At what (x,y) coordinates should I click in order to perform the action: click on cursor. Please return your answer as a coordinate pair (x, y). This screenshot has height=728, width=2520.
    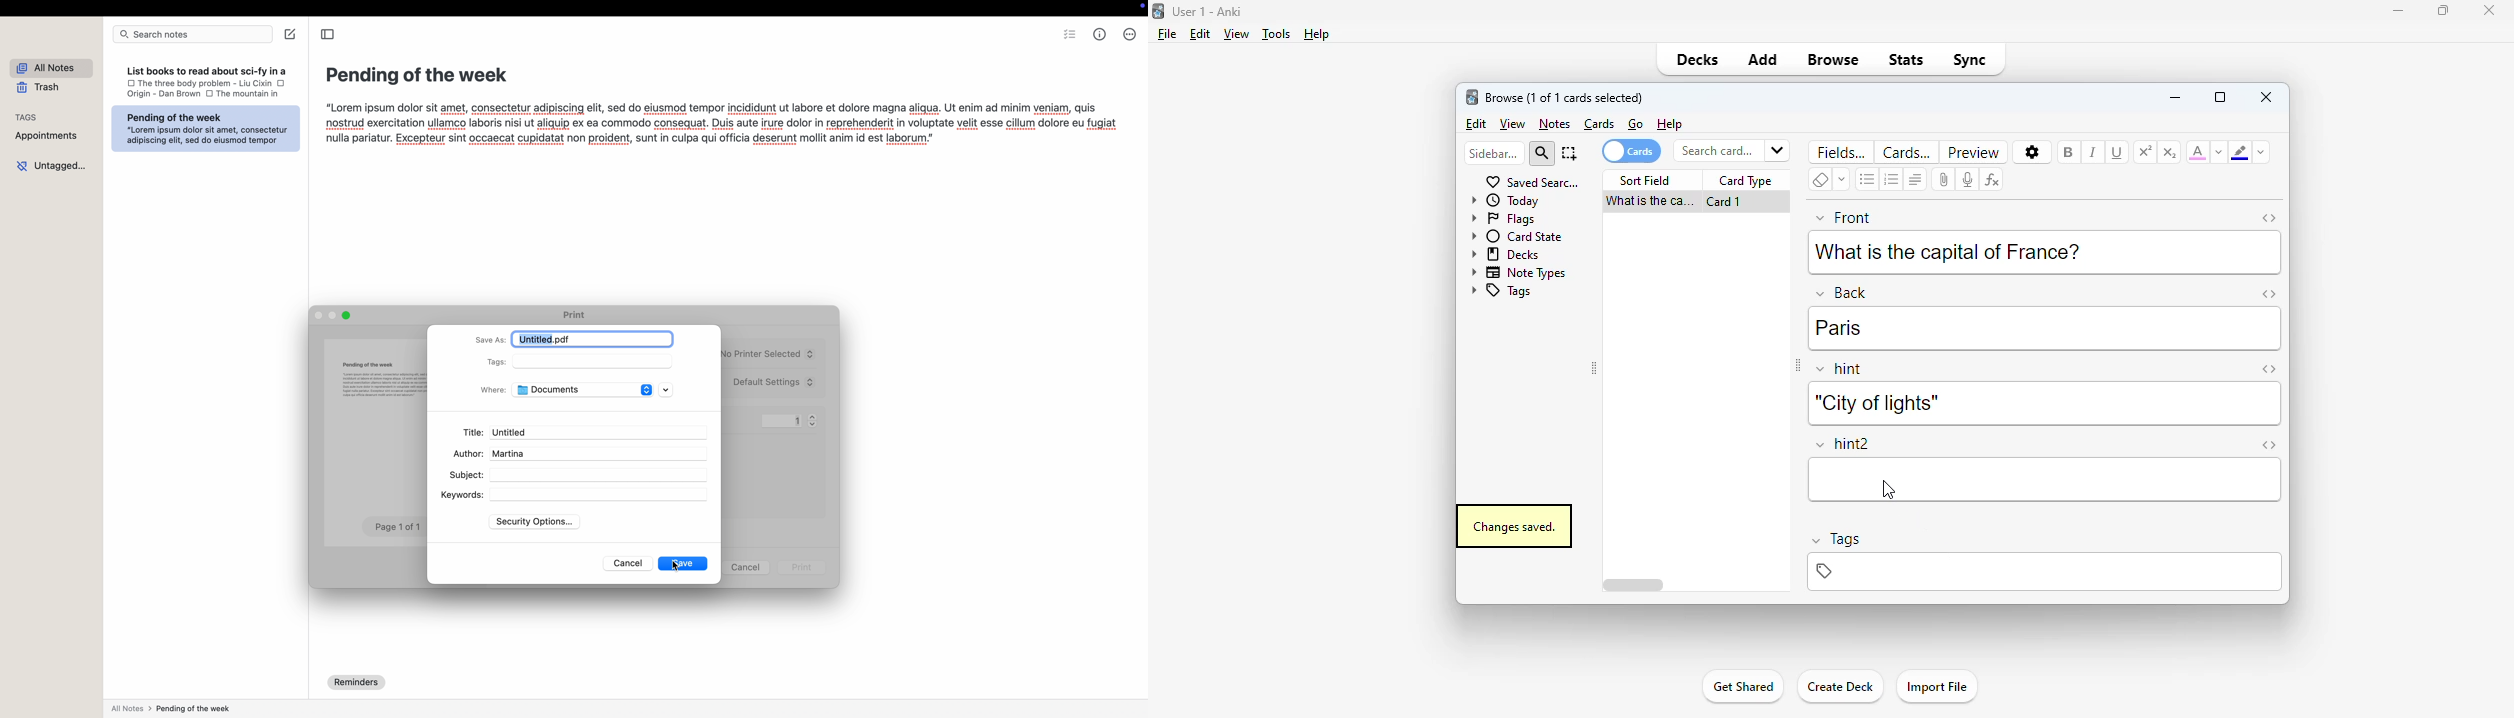
    Looking at the image, I should click on (673, 567).